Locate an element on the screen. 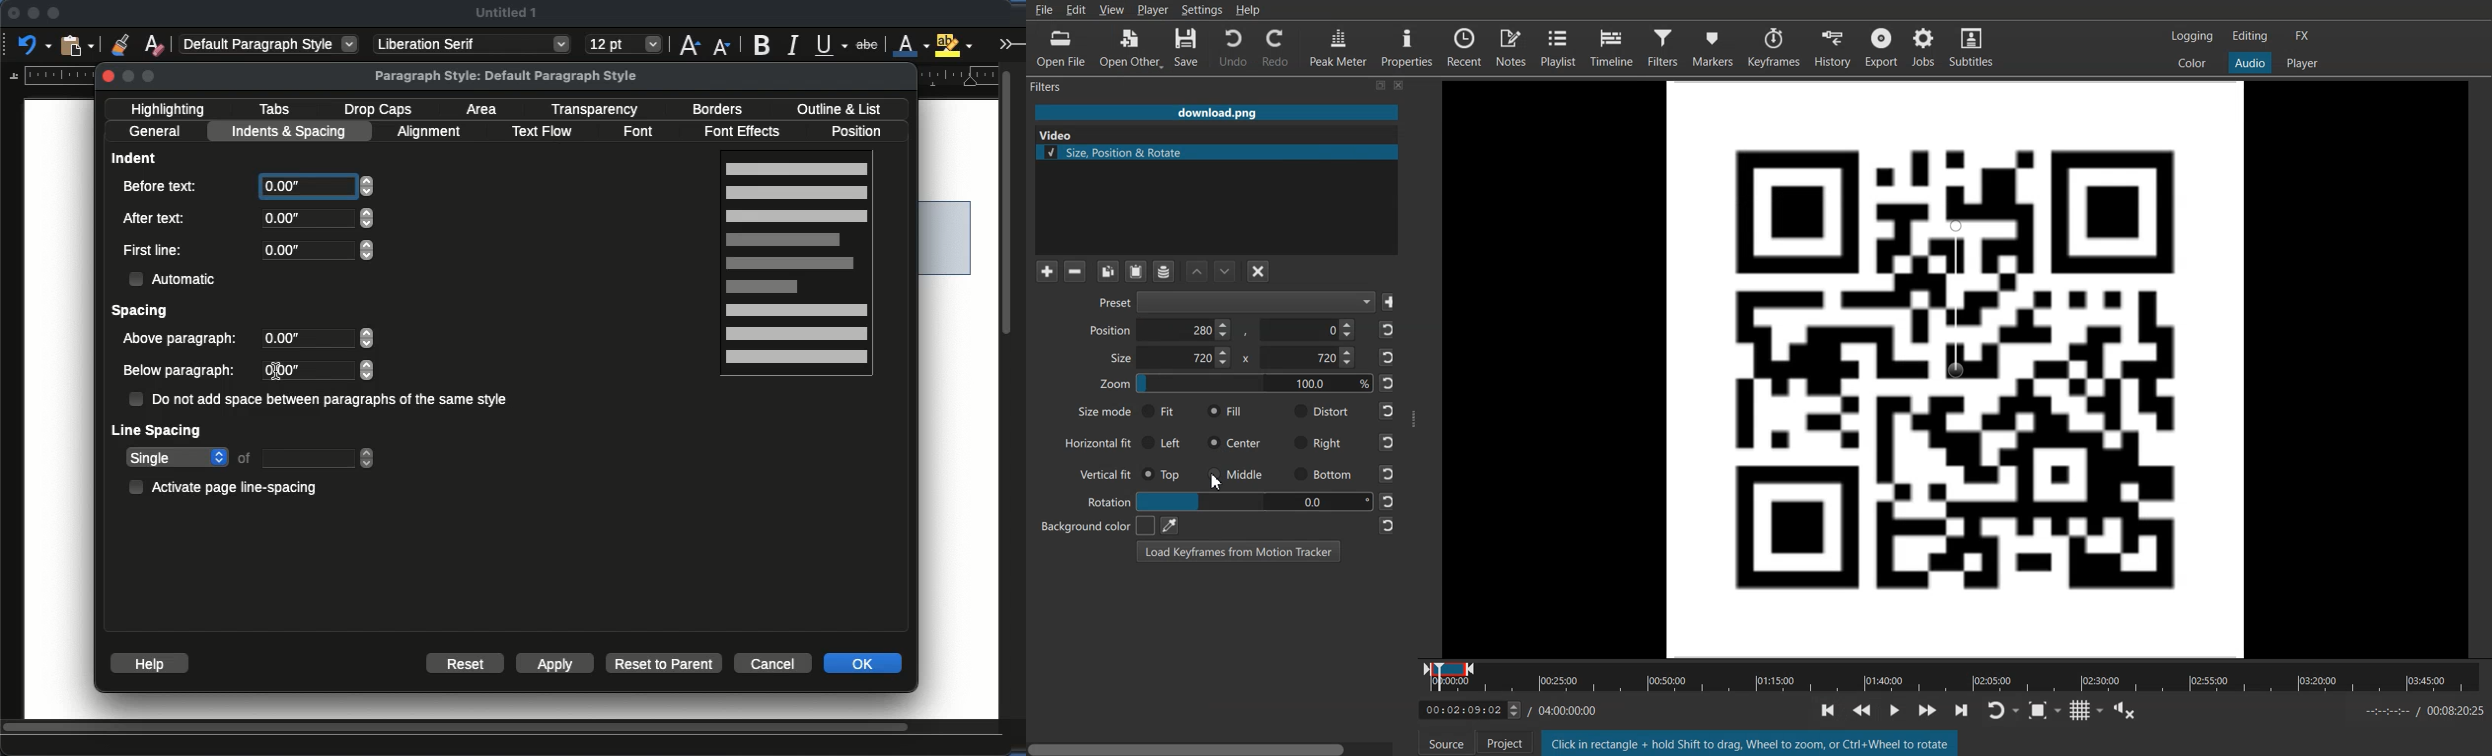 Image resolution: width=2492 pixels, height=756 pixels. decrease size is located at coordinates (723, 45).